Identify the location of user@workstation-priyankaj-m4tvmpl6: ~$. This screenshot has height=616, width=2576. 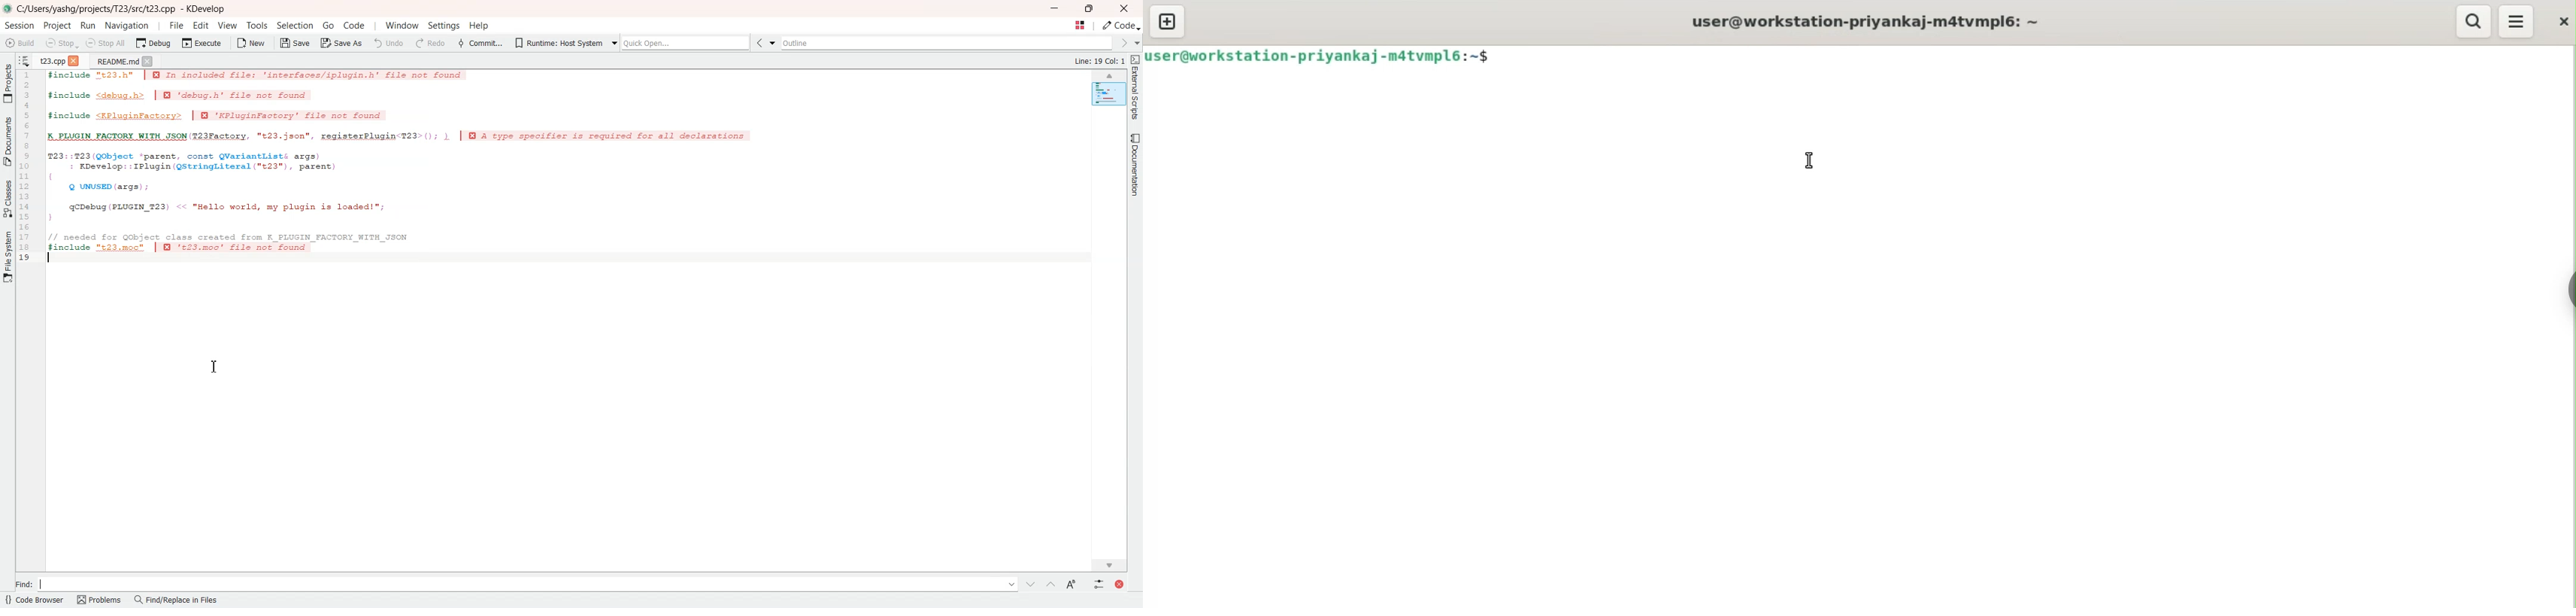
(1317, 56).